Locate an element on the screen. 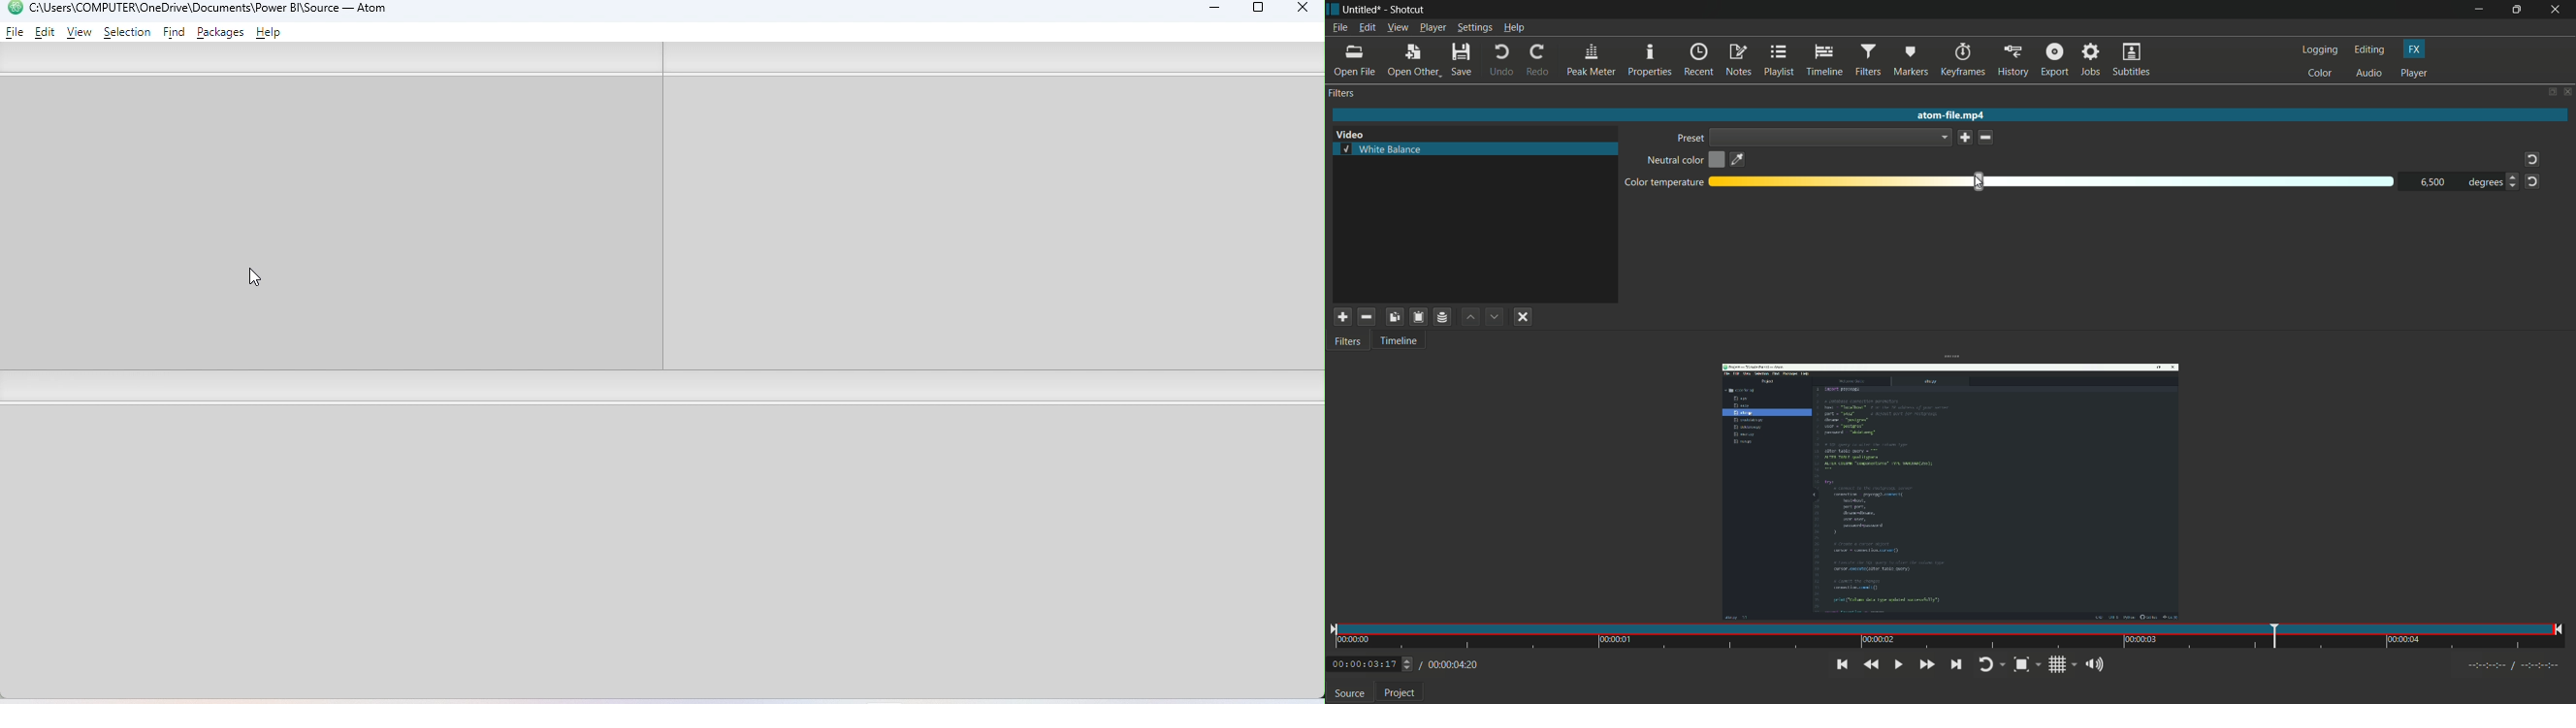 This screenshot has width=2576, height=728. save filter set is located at coordinates (1443, 317).